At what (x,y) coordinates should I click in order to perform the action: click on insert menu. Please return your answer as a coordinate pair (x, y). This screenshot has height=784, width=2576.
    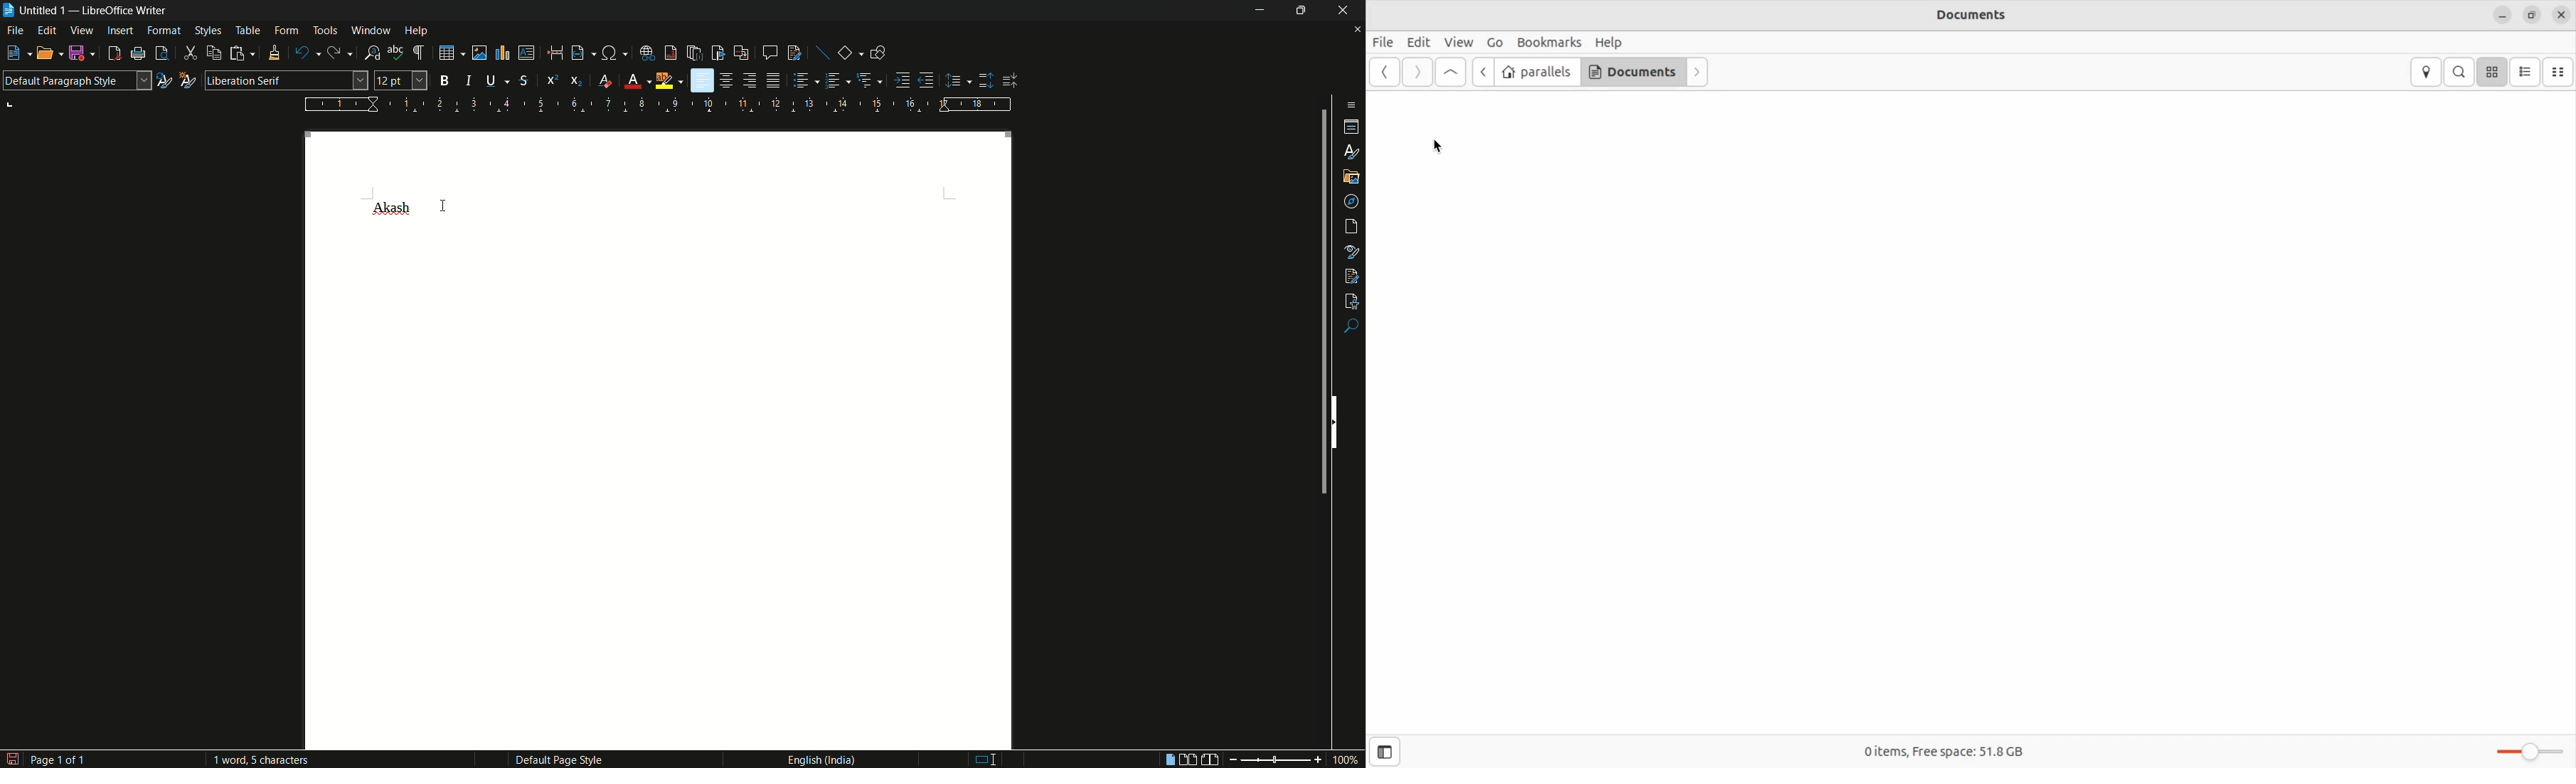
    Looking at the image, I should click on (120, 30).